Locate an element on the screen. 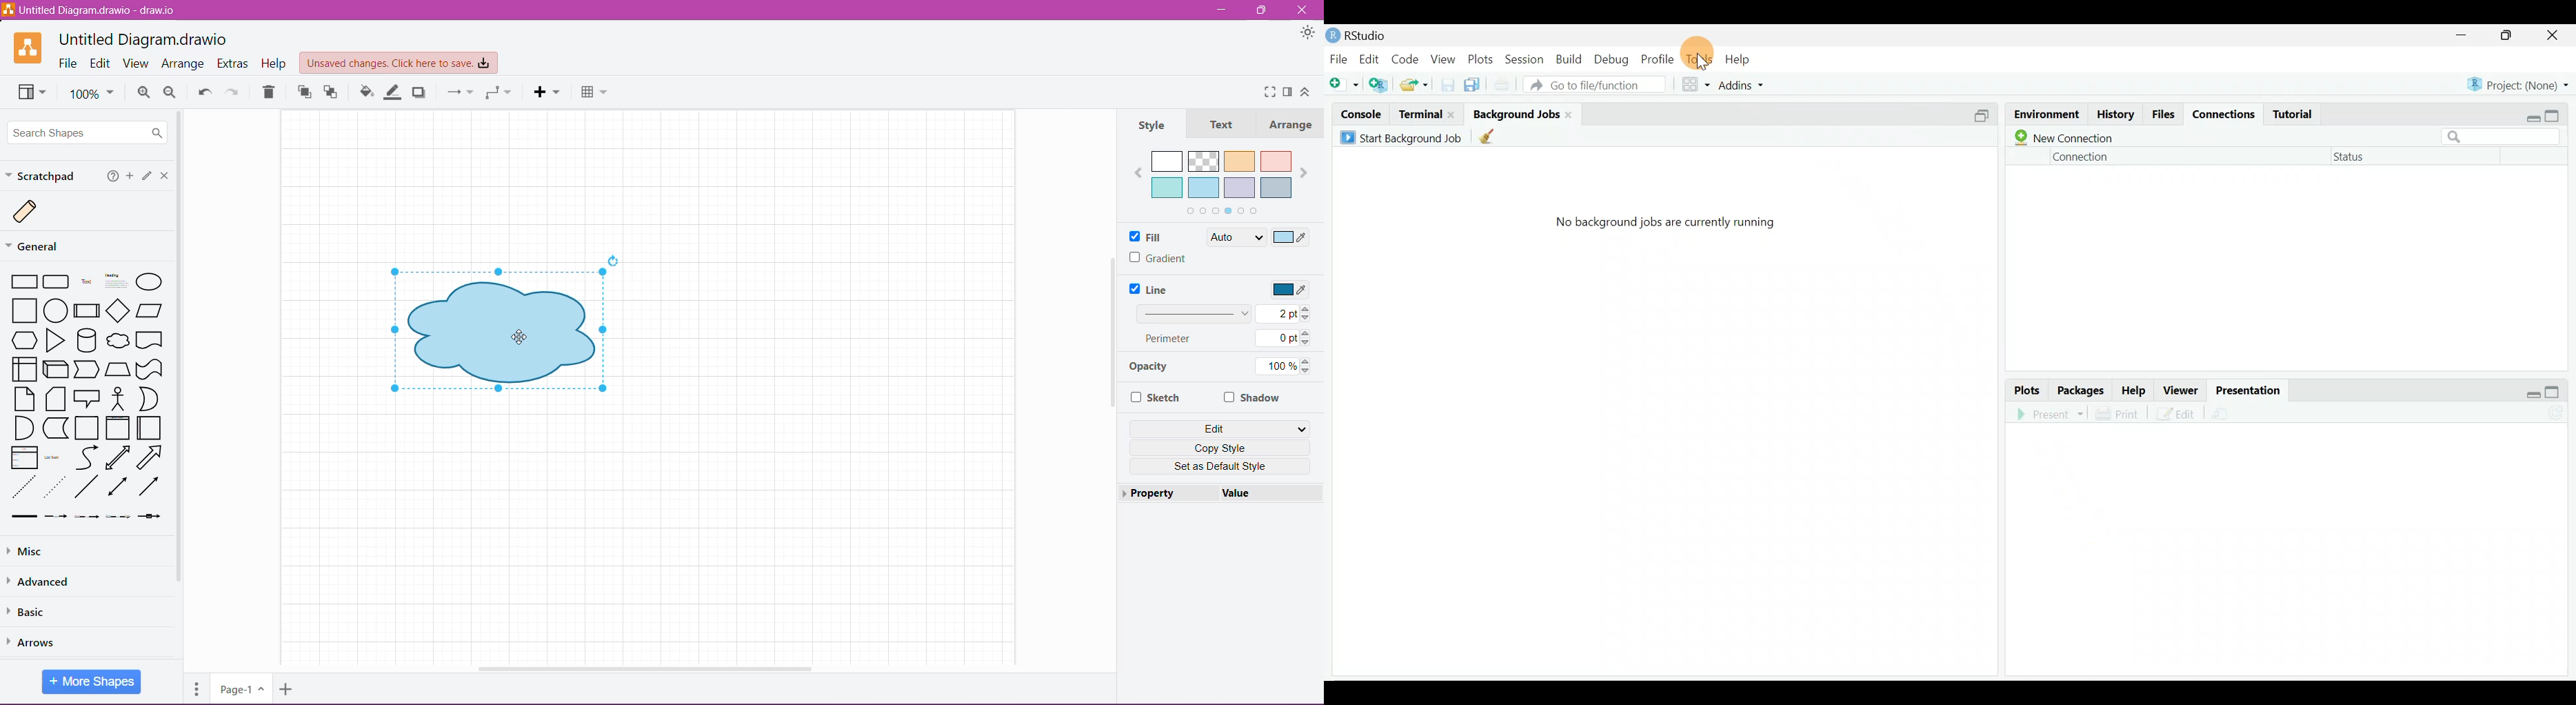  New connection is located at coordinates (2065, 135).